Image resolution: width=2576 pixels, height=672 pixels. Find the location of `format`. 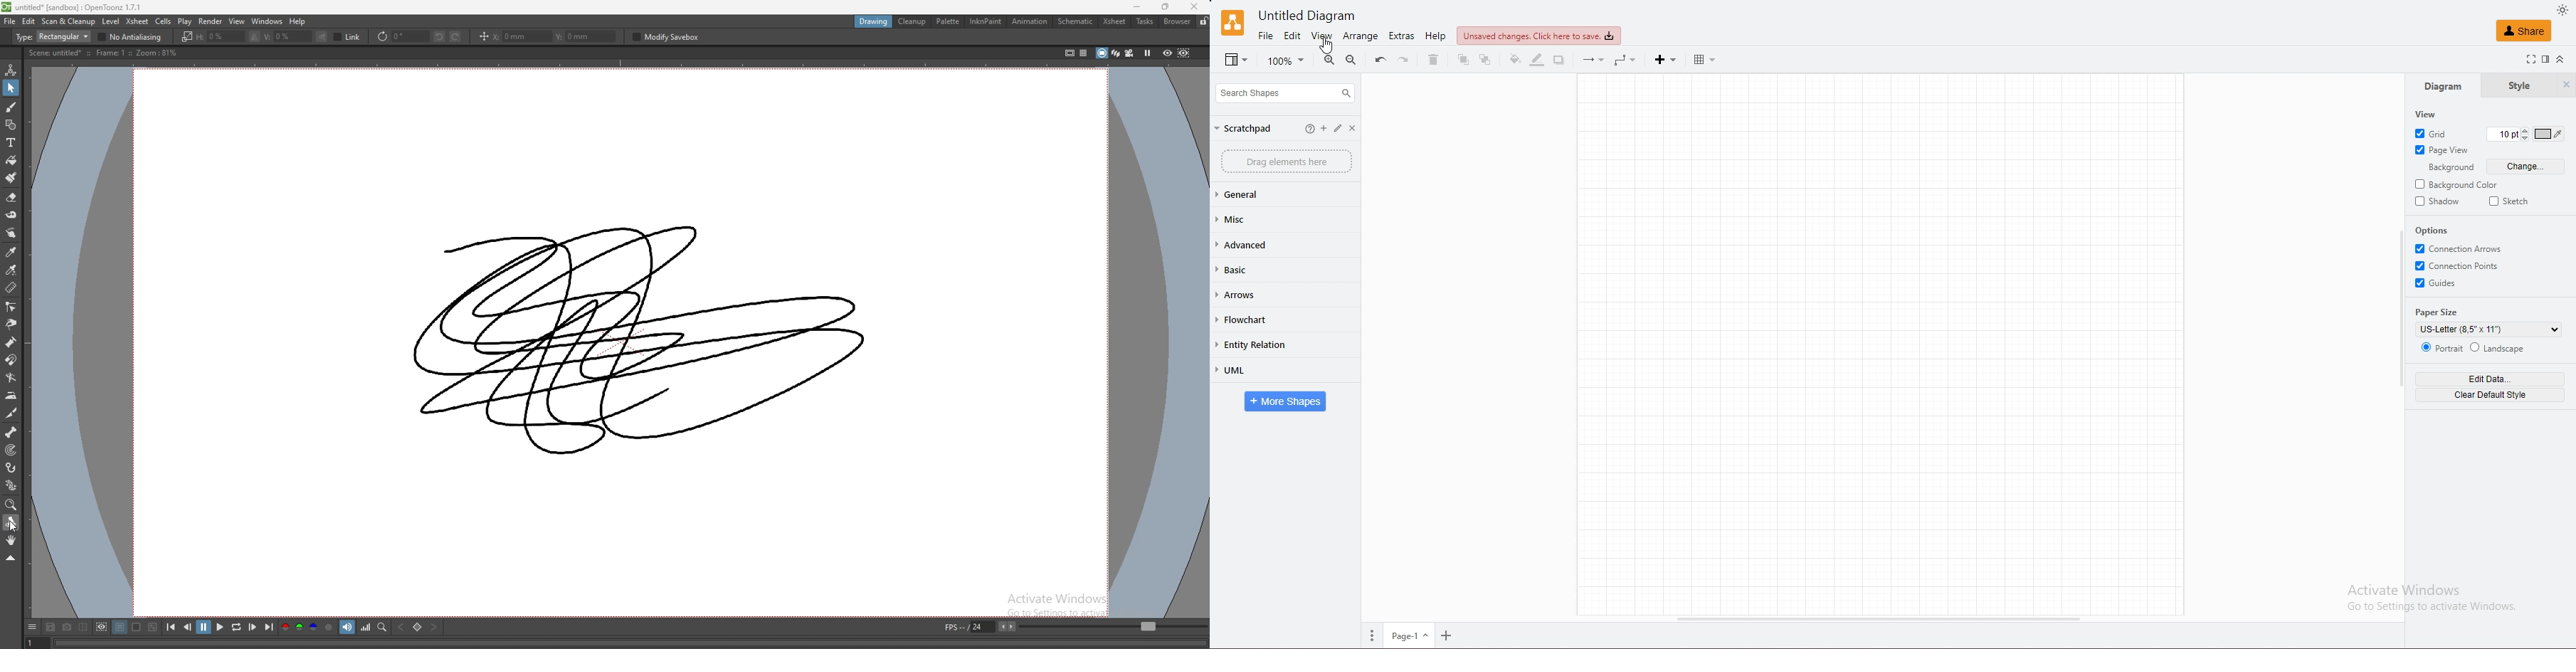

format is located at coordinates (2546, 60).